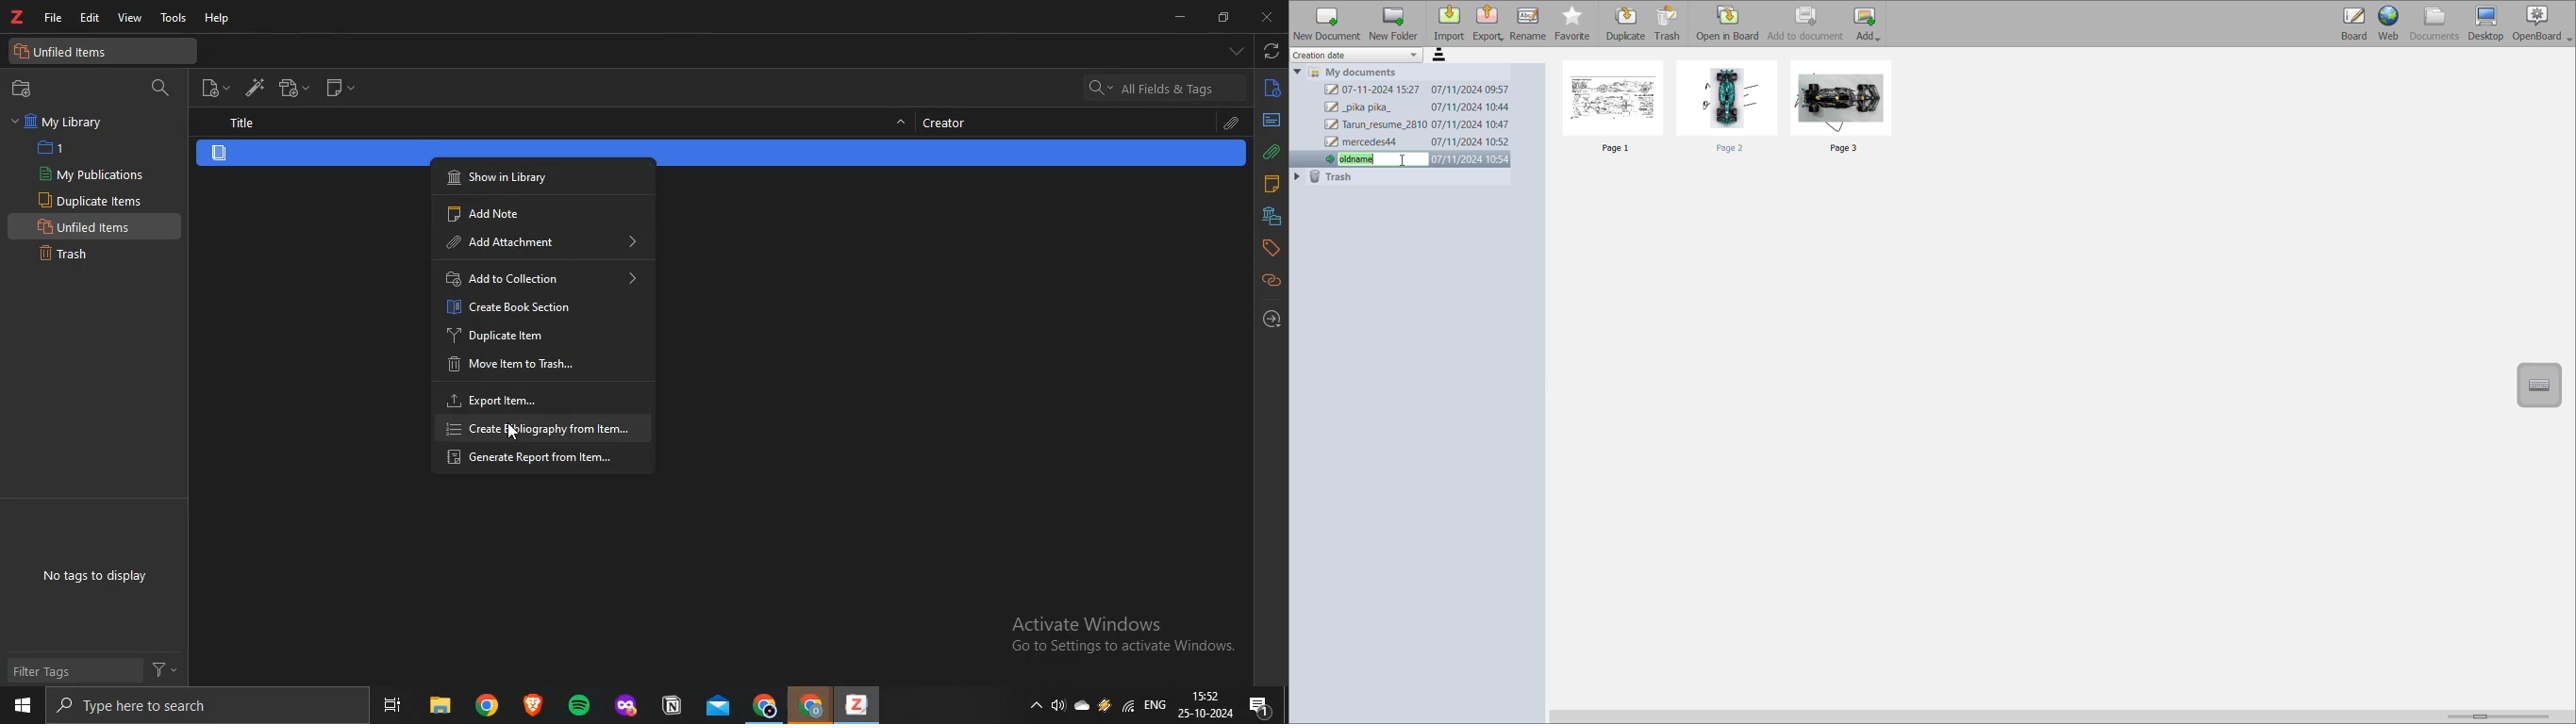 The image size is (2576, 728). What do you see at coordinates (720, 705) in the screenshot?
I see `mail` at bounding box center [720, 705].